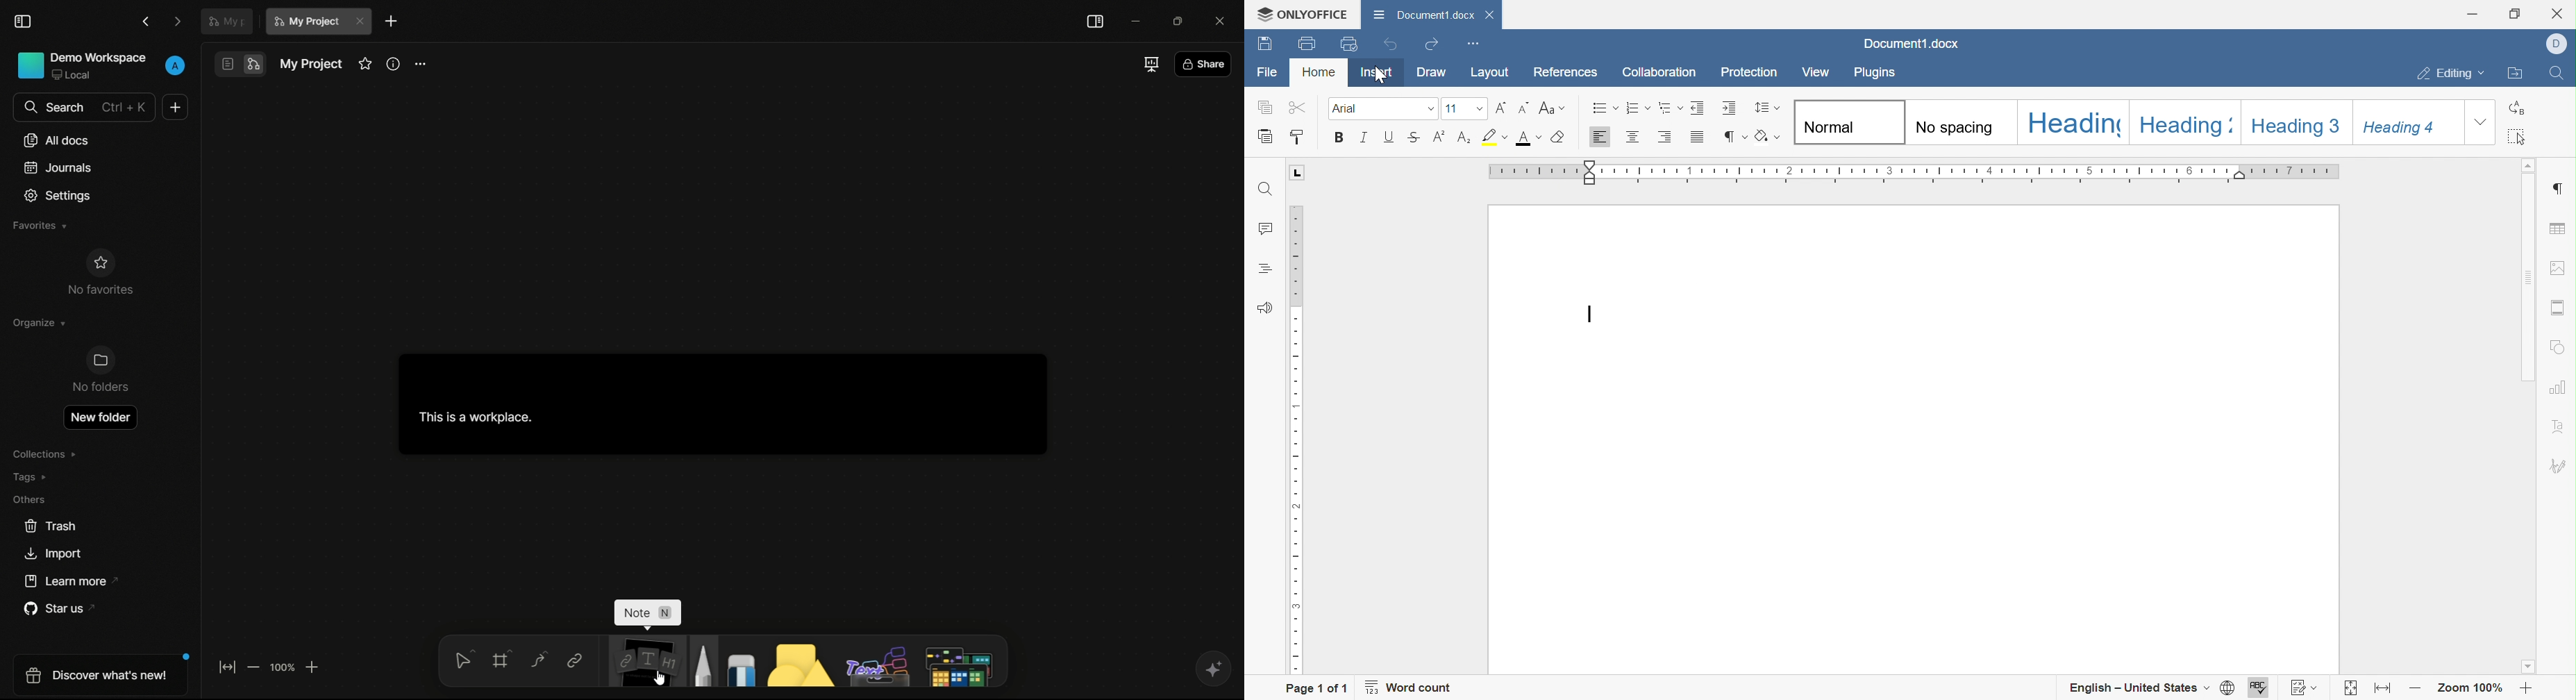 This screenshot has width=2576, height=700. What do you see at coordinates (958, 662) in the screenshot?
I see `more tools` at bounding box center [958, 662].